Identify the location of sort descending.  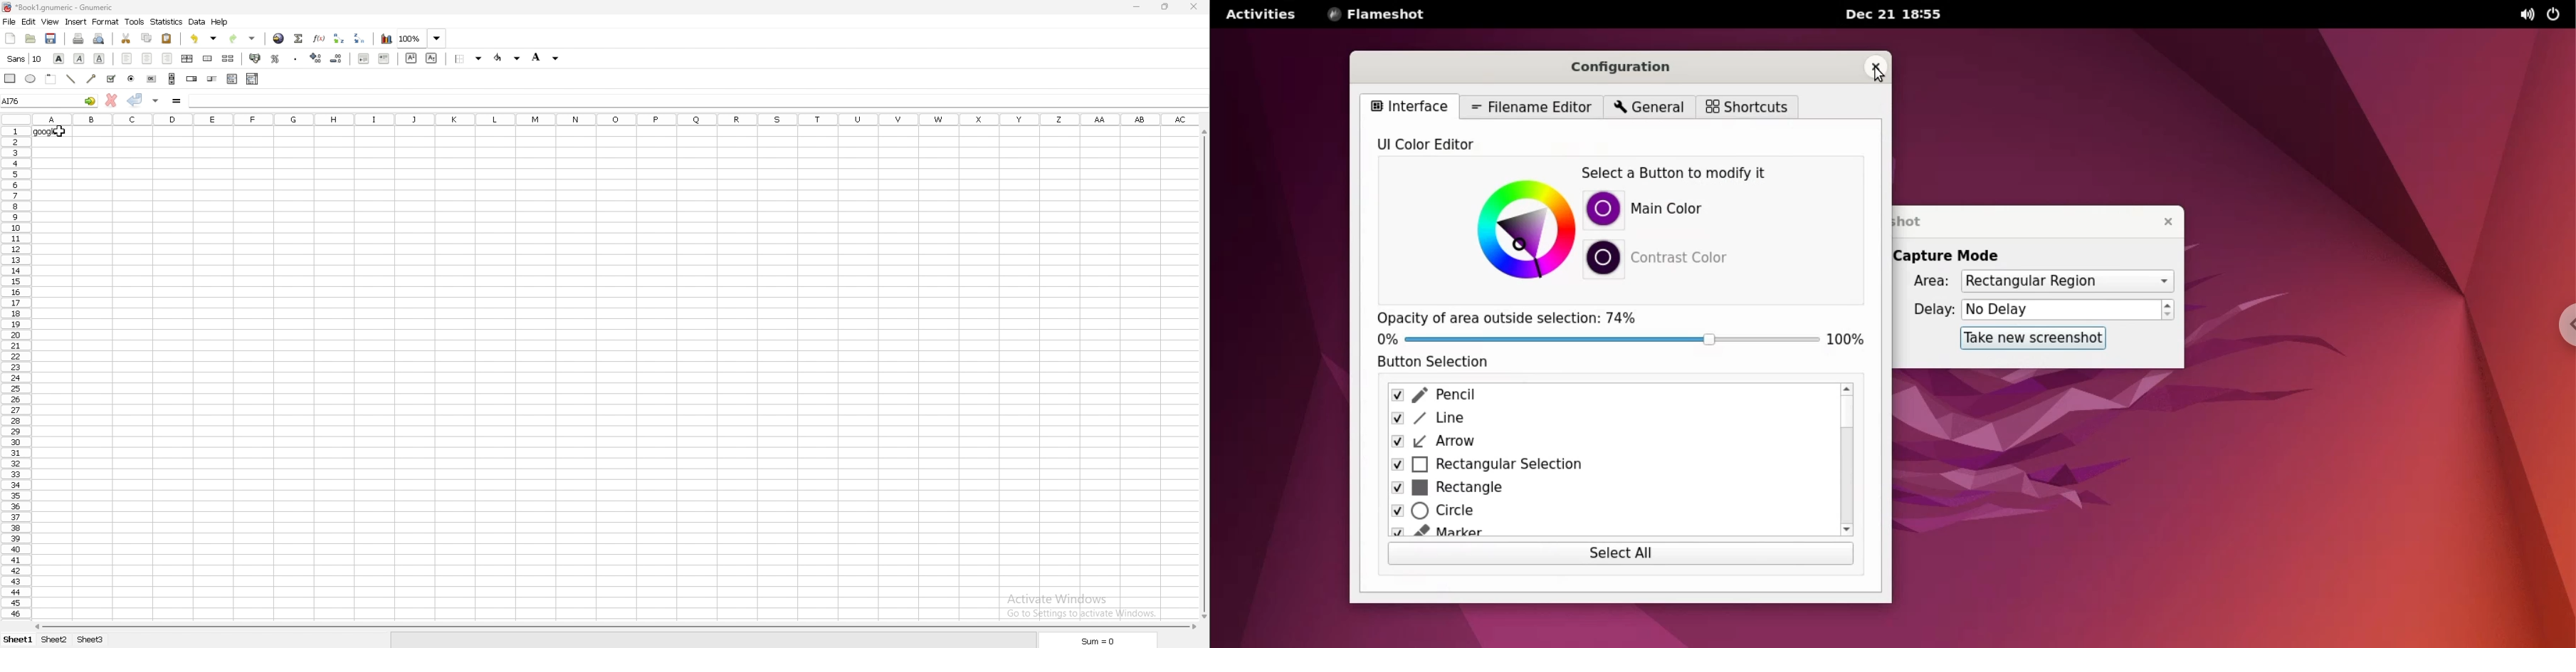
(360, 38).